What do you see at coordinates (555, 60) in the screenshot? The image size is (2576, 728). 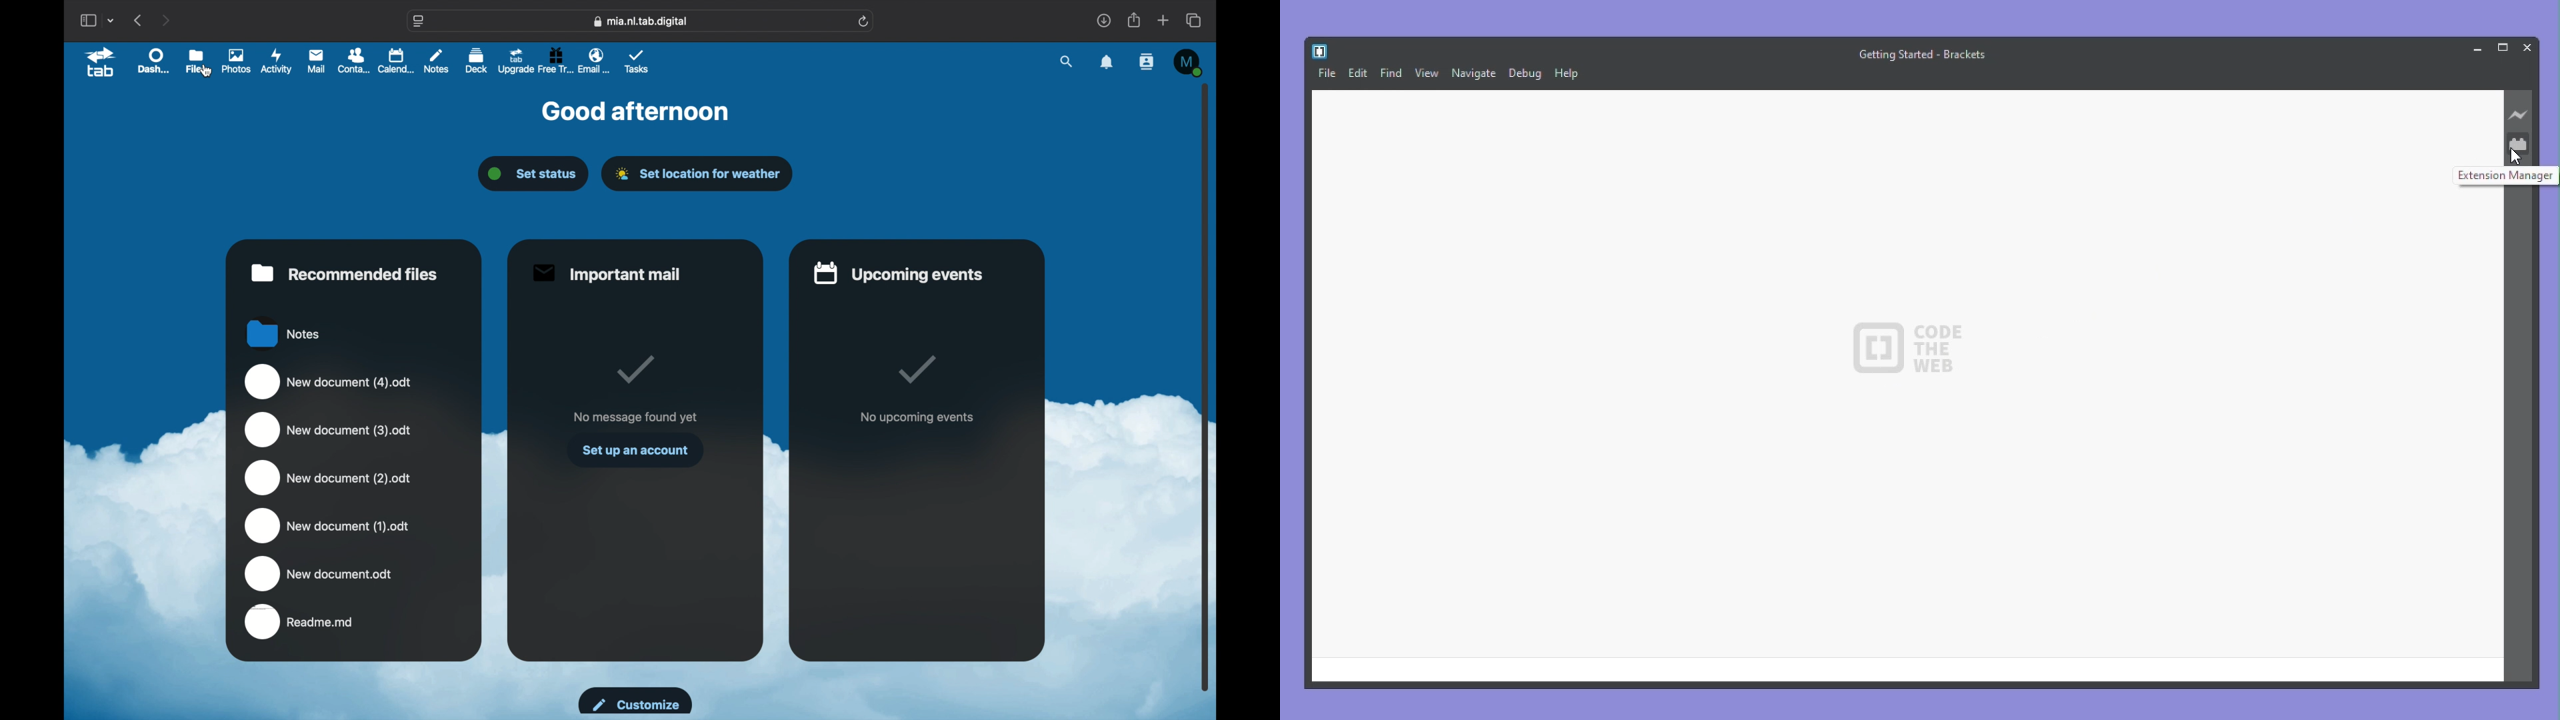 I see `free trial` at bounding box center [555, 60].